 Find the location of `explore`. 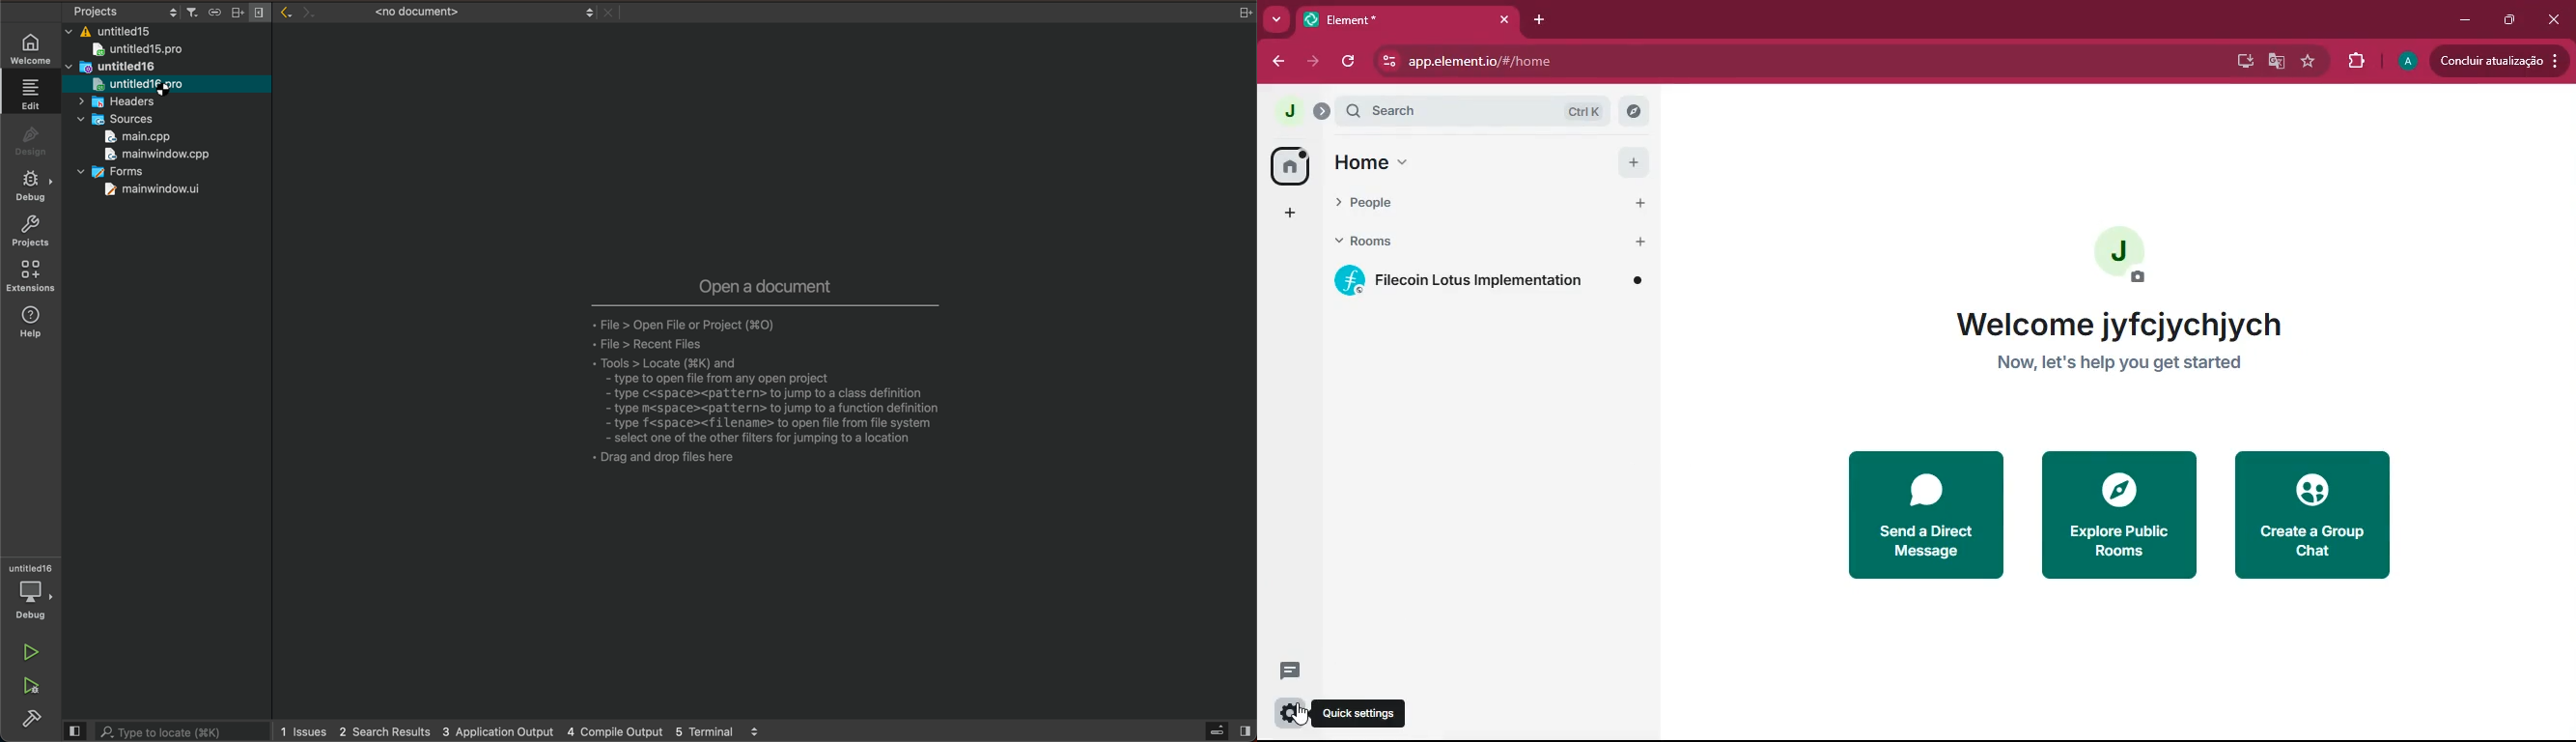

explore is located at coordinates (2114, 514).